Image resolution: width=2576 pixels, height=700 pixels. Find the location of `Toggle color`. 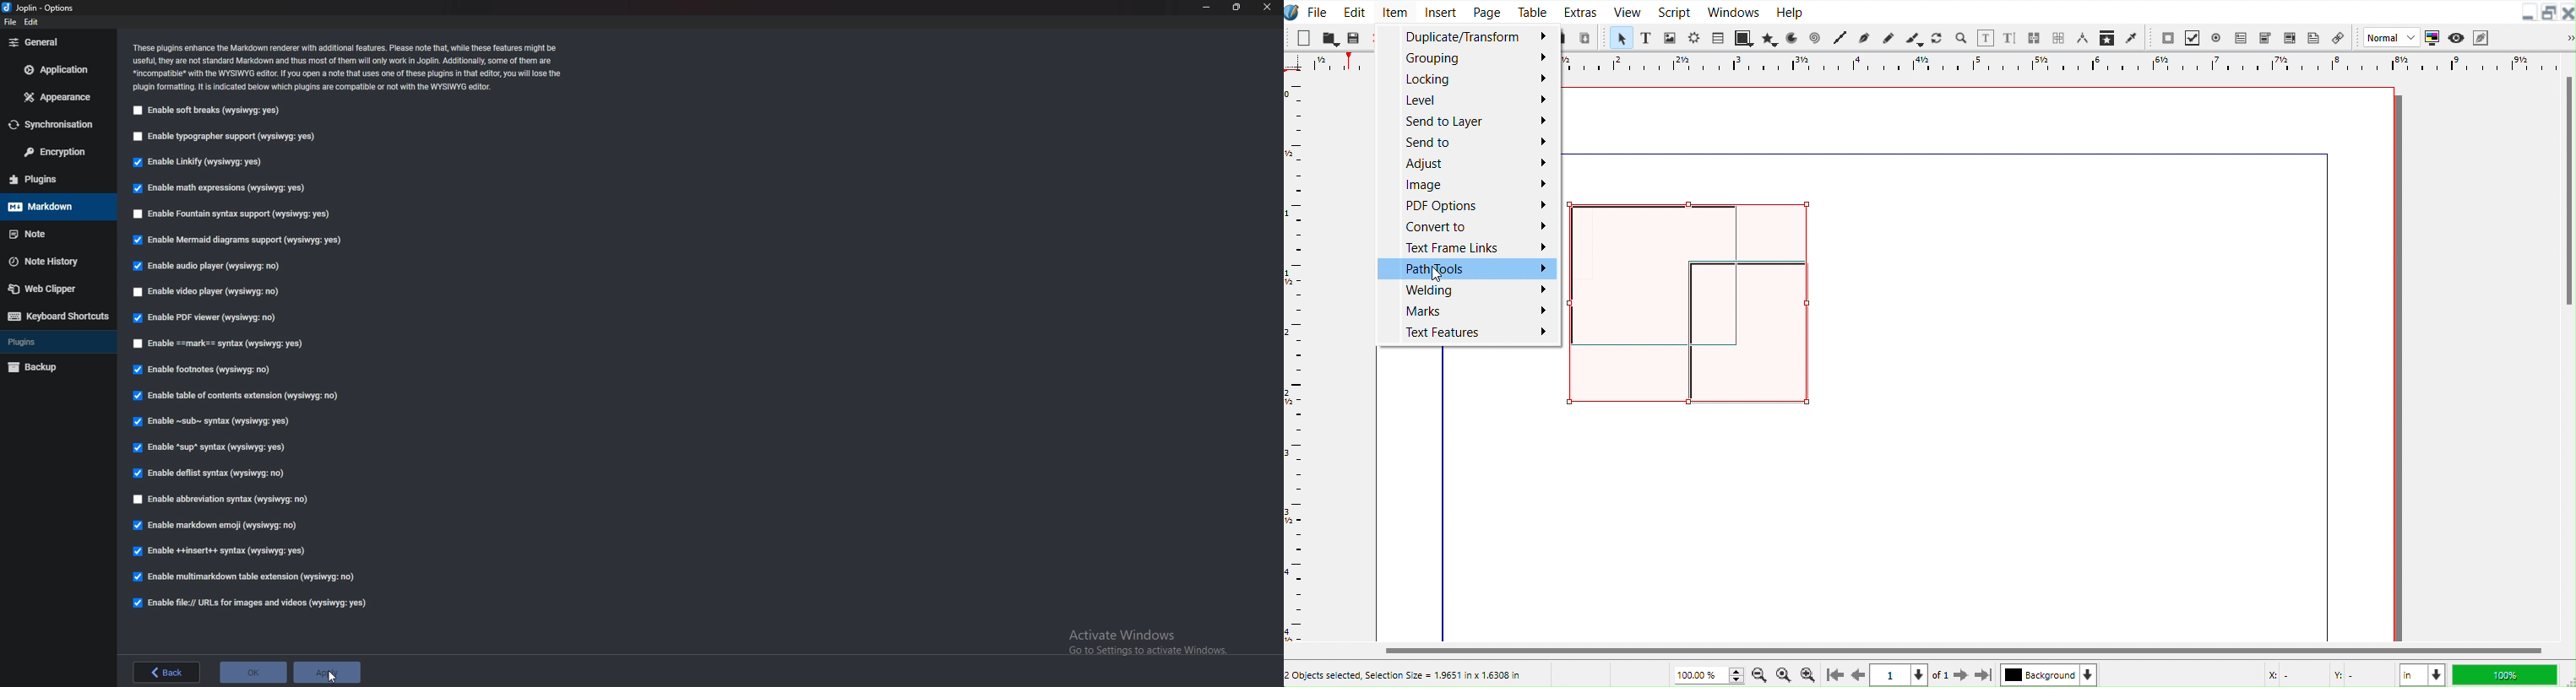

Toggle color is located at coordinates (2431, 38).